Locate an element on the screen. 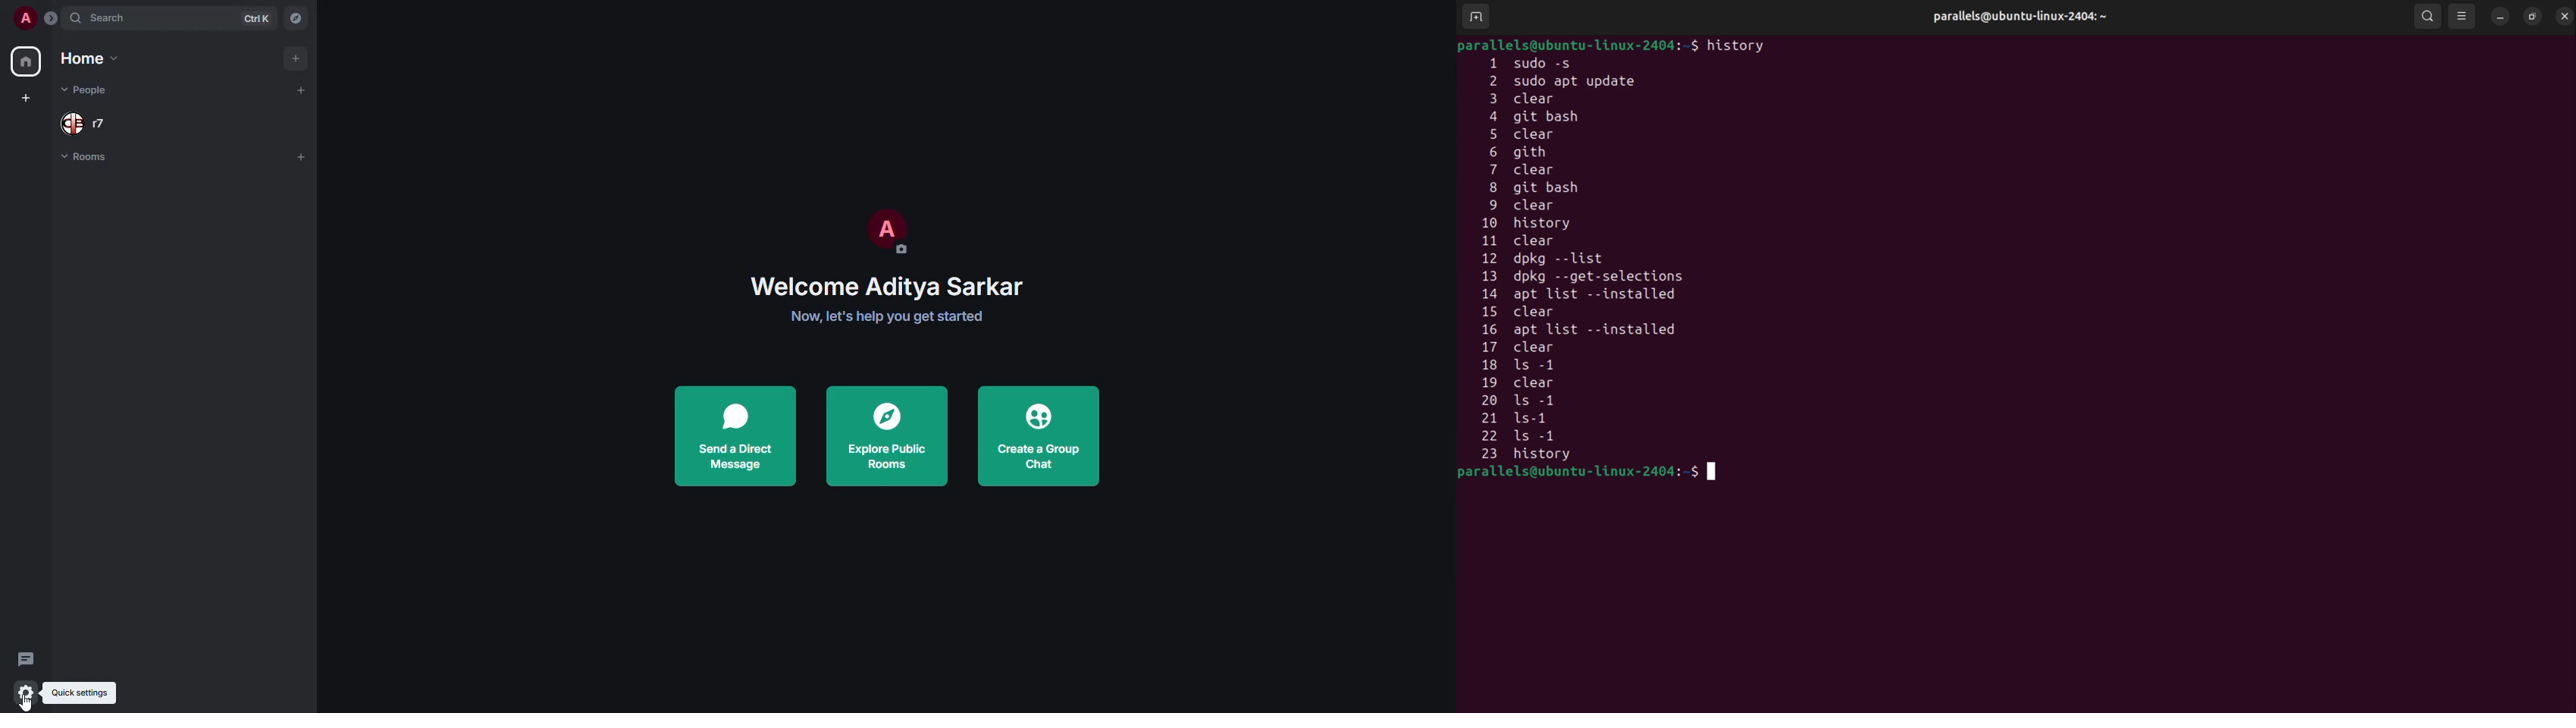  view options is located at coordinates (2463, 15).